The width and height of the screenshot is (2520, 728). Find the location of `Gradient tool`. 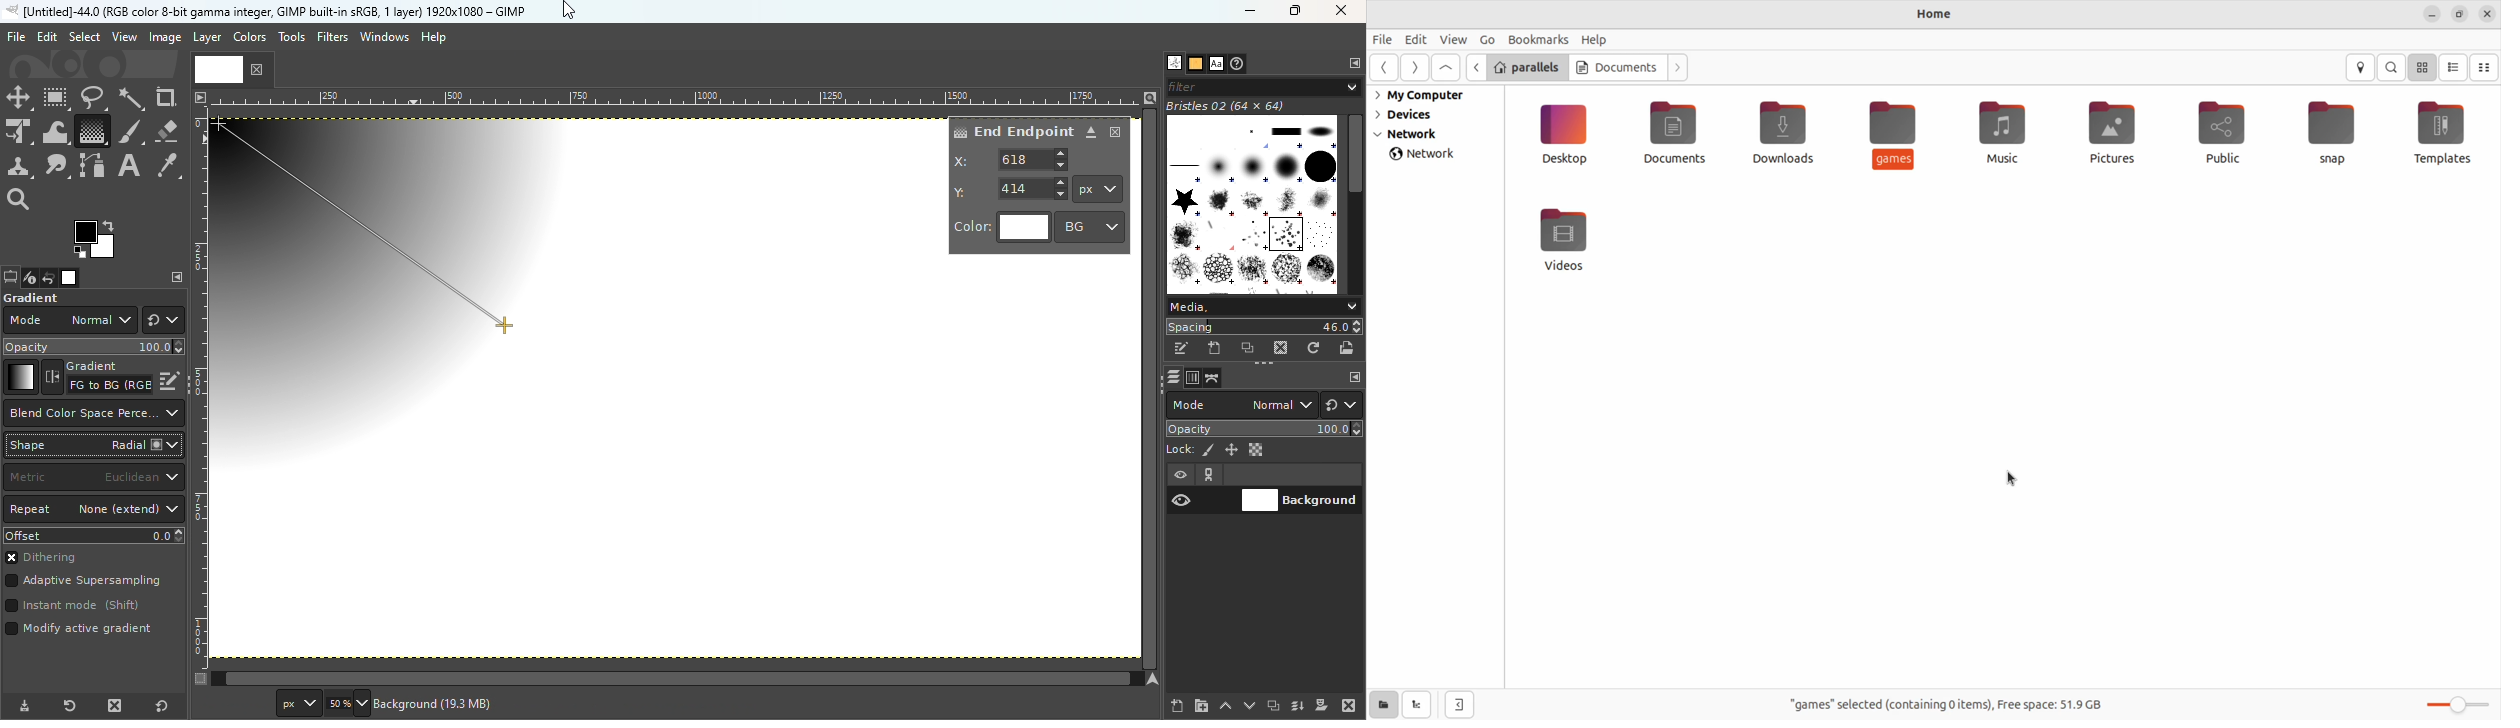

Gradient tool is located at coordinates (91, 131).